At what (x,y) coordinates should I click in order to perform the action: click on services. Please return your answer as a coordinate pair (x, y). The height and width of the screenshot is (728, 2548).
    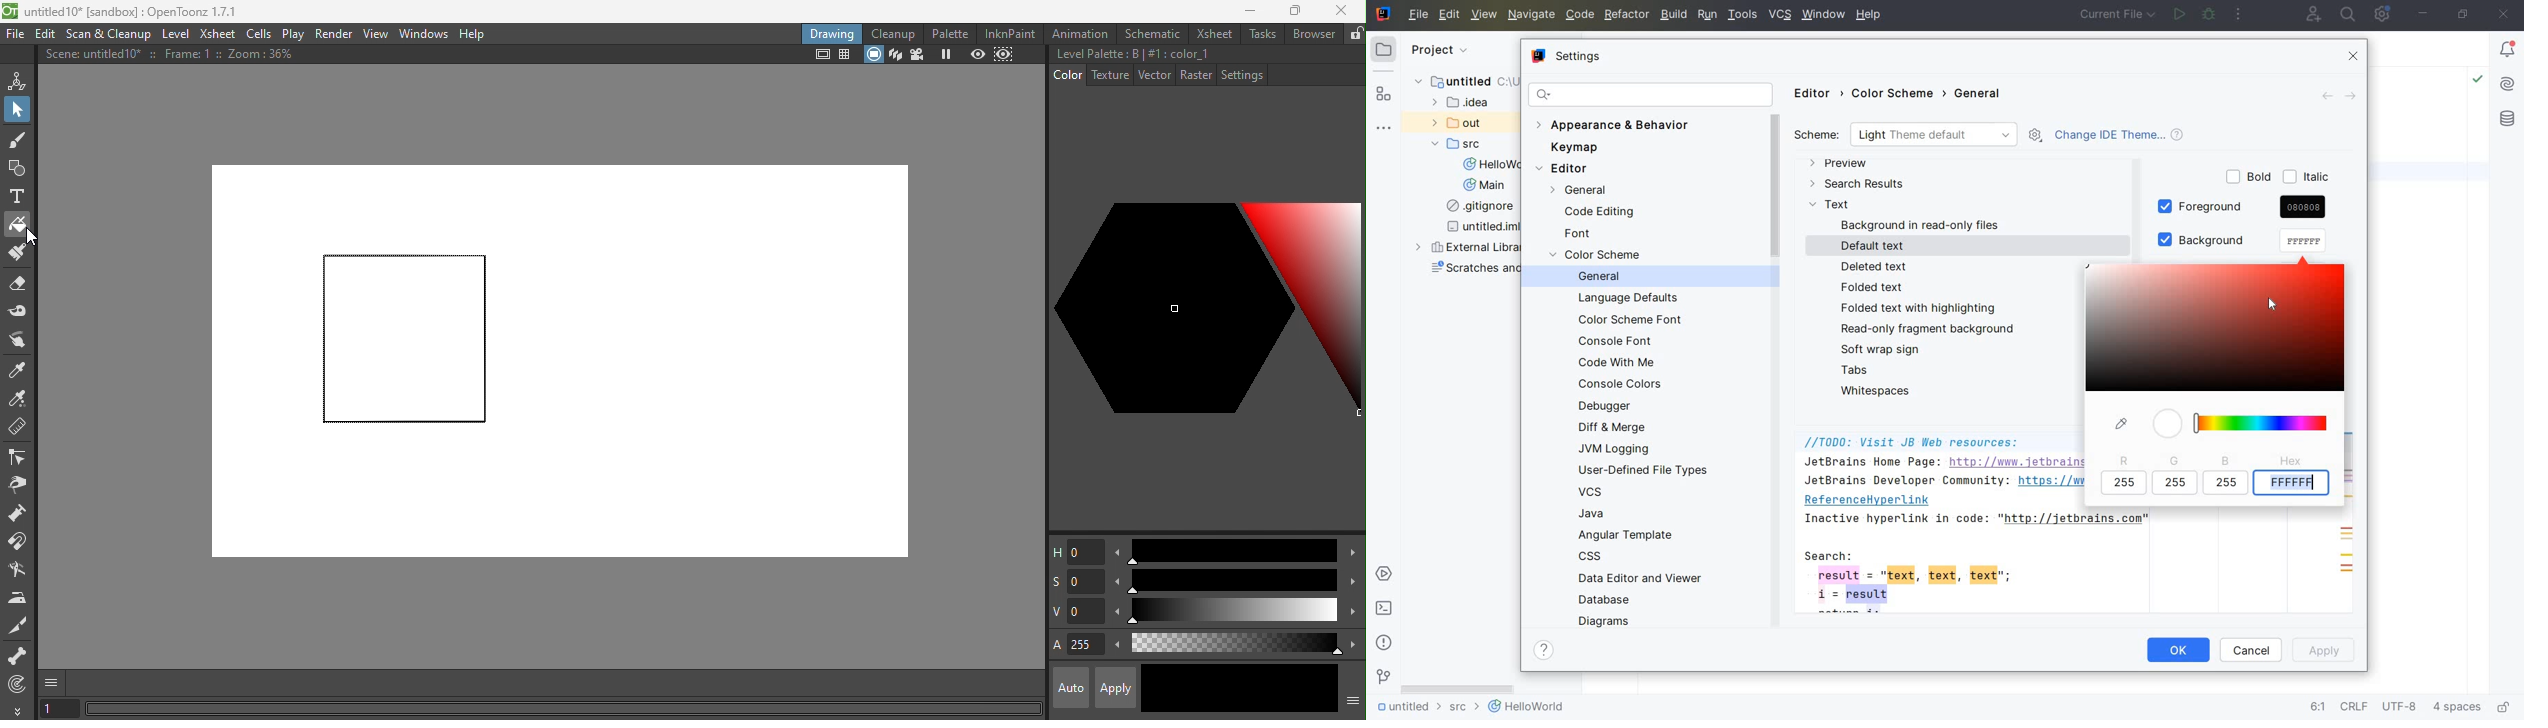
    Looking at the image, I should click on (1383, 574).